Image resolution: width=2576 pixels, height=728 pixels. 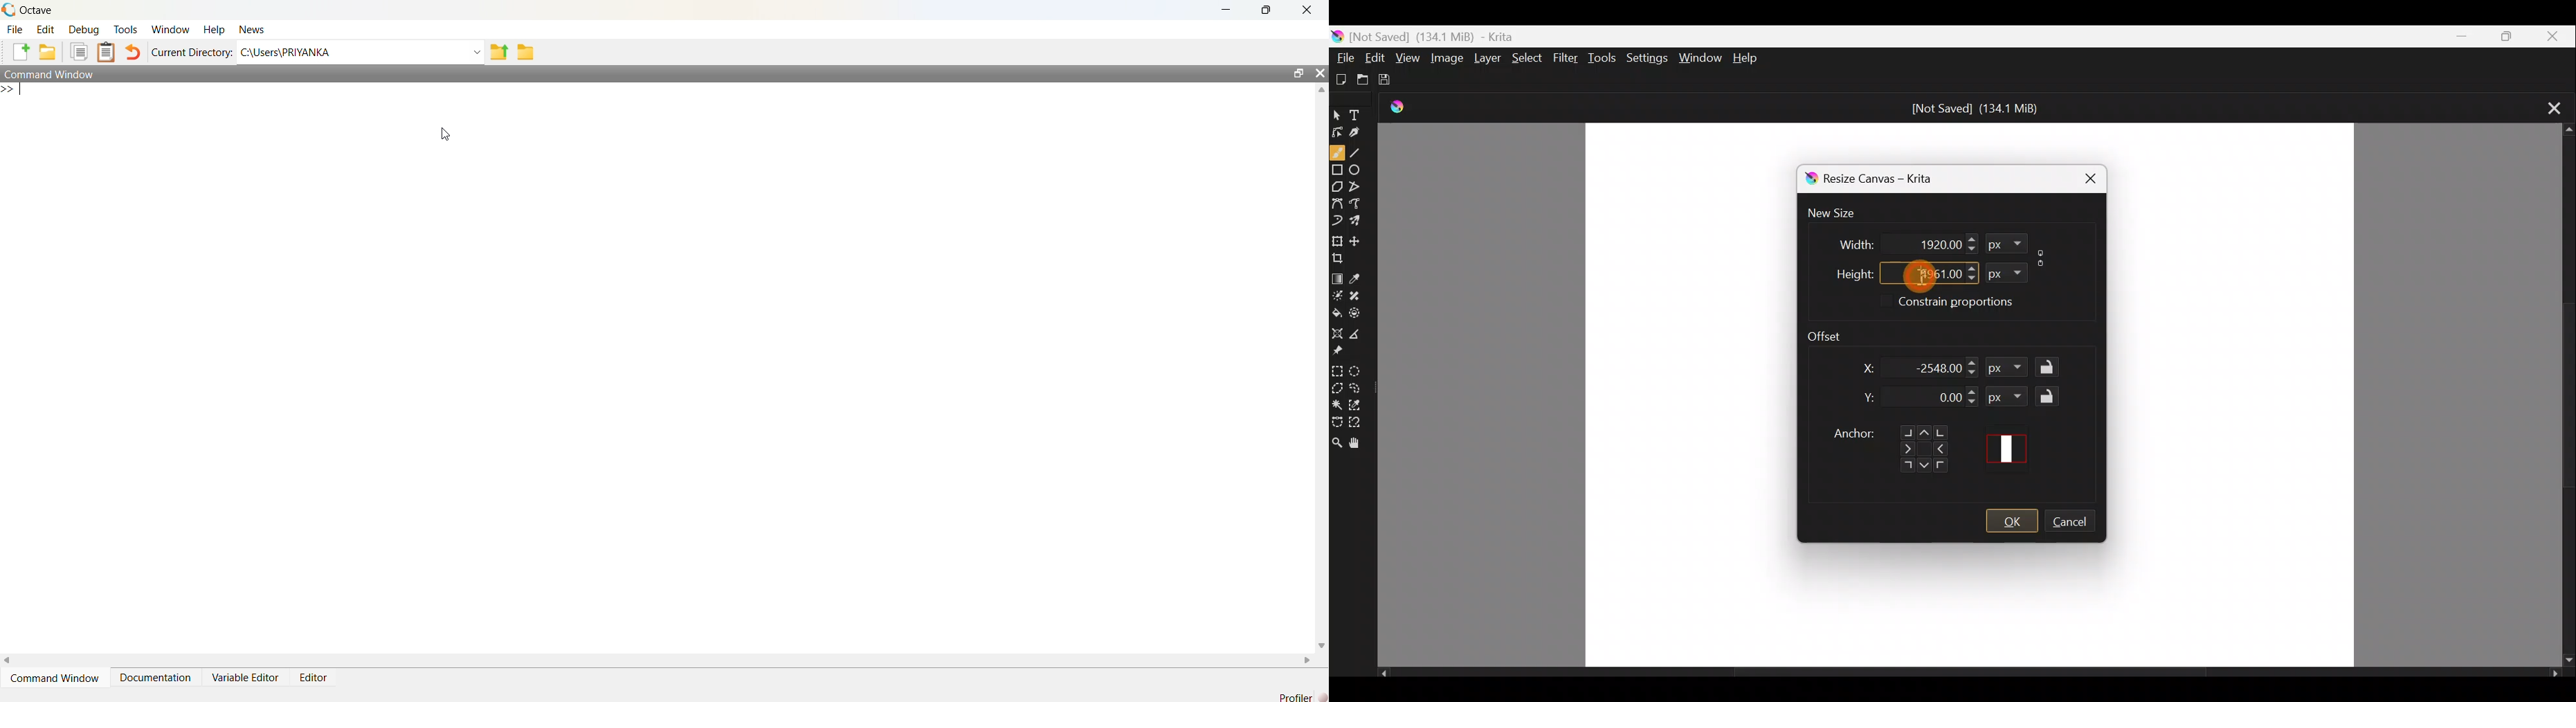 What do you see at coordinates (1360, 240) in the screenshot?
I see `Move a layer` at bounding box center [1360, 240].